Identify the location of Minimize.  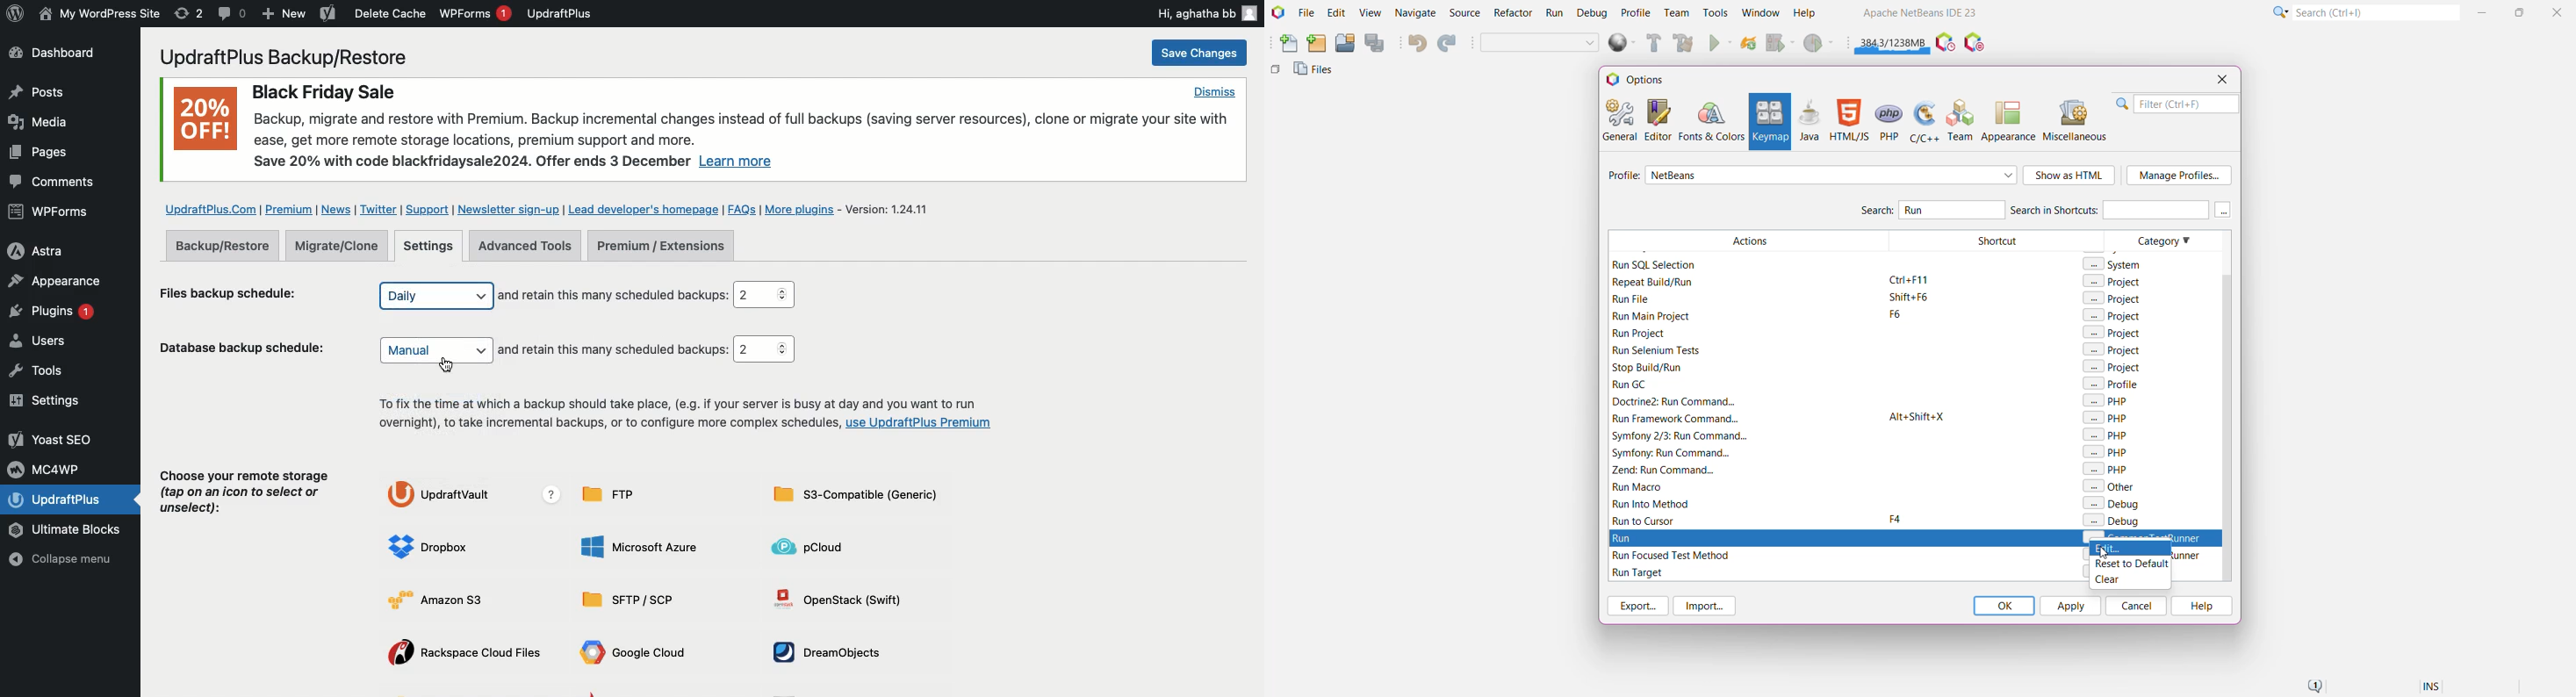
(2484, 12).